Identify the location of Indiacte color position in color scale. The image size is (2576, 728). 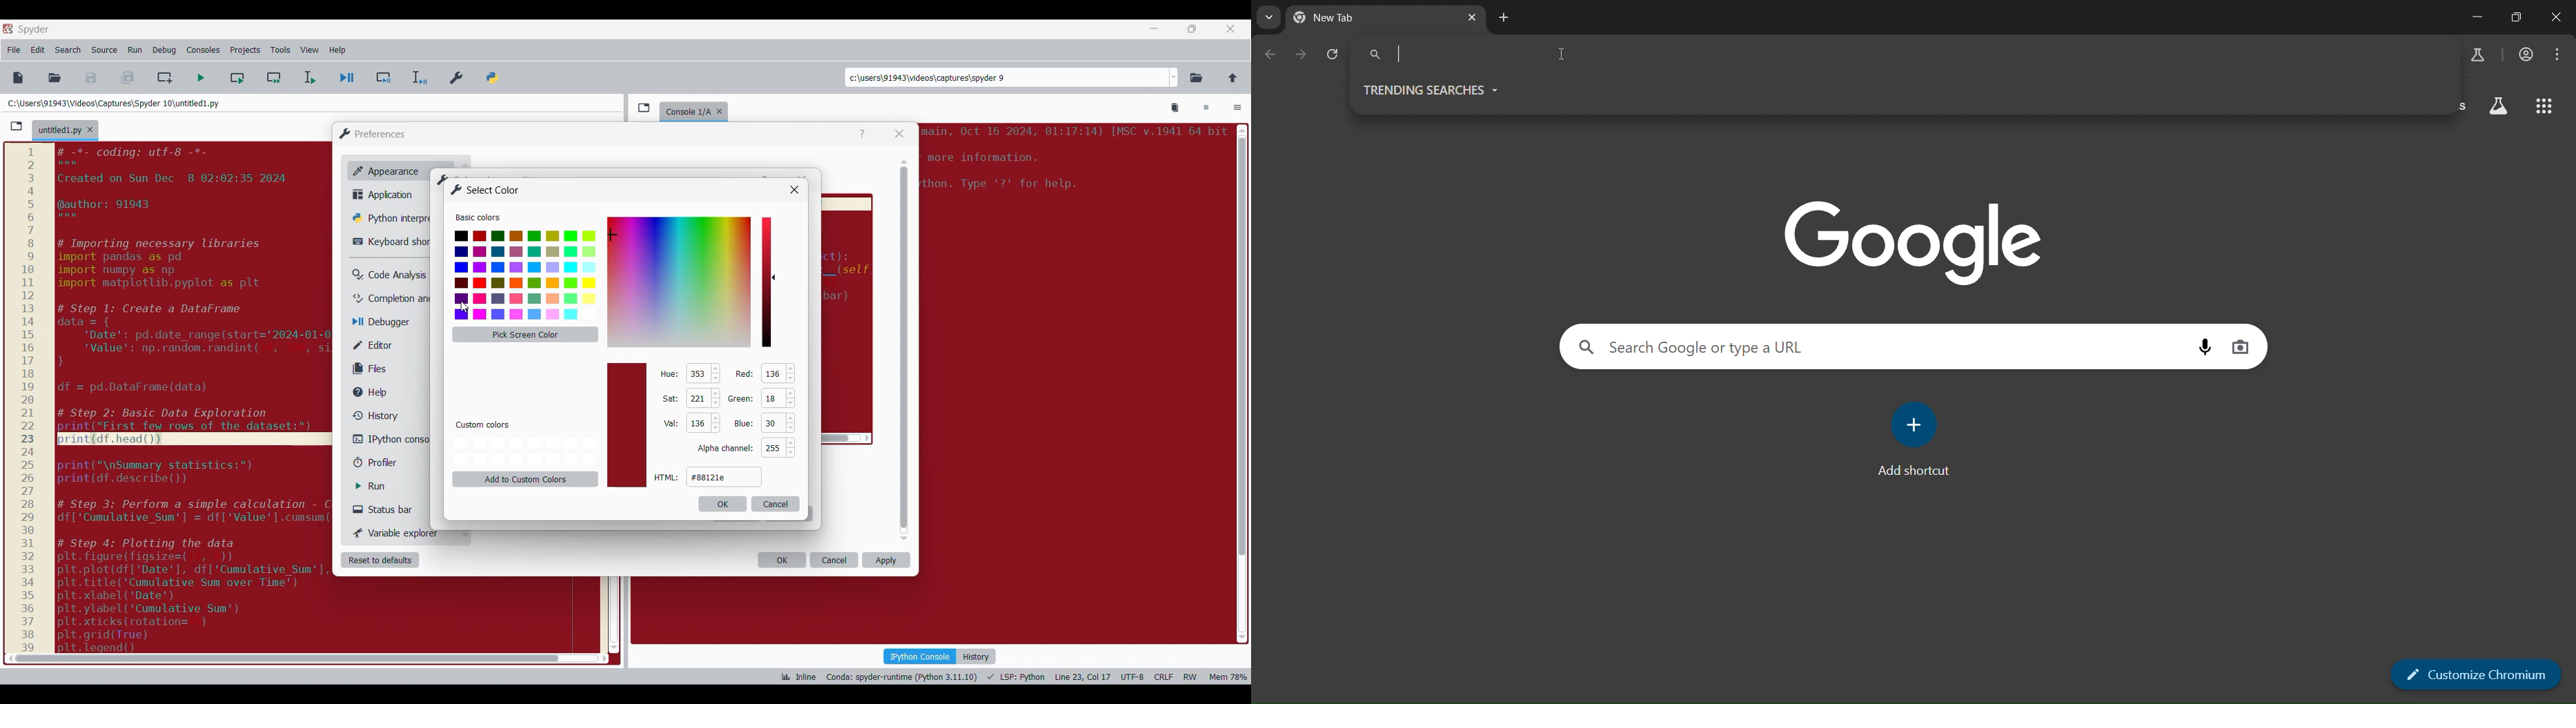
(776, 277).